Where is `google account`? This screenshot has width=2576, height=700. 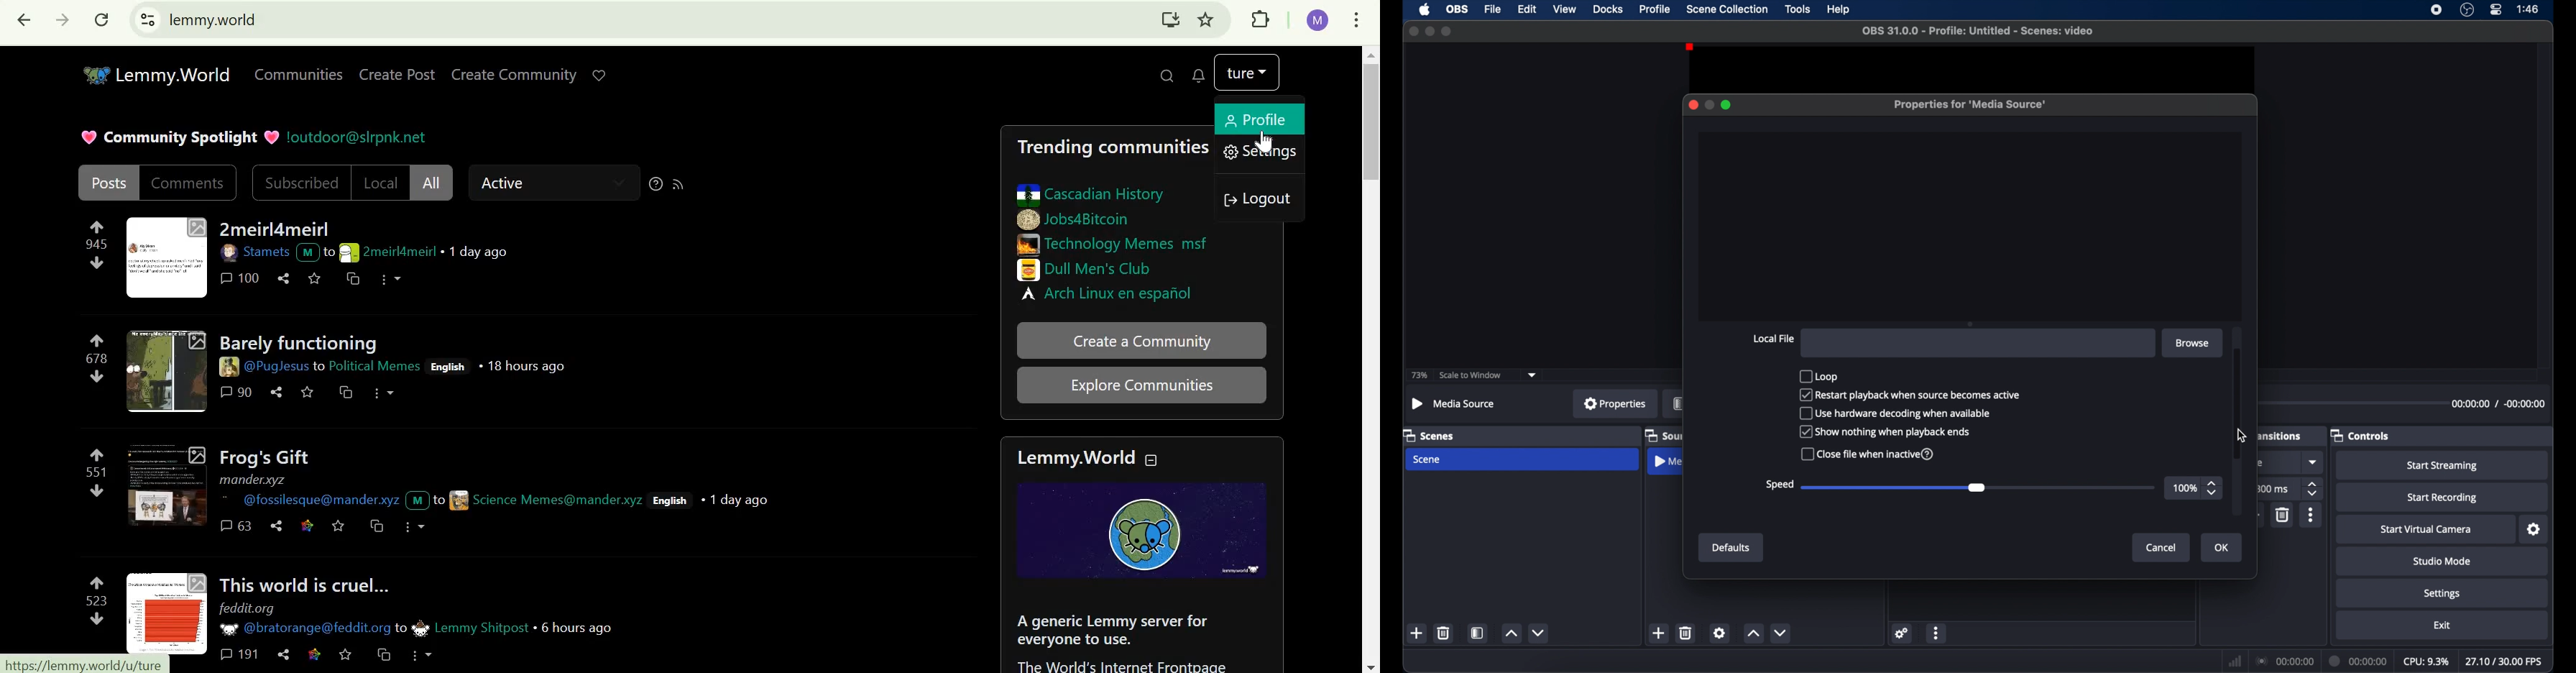 google account is located at coordinates (1319, 21).